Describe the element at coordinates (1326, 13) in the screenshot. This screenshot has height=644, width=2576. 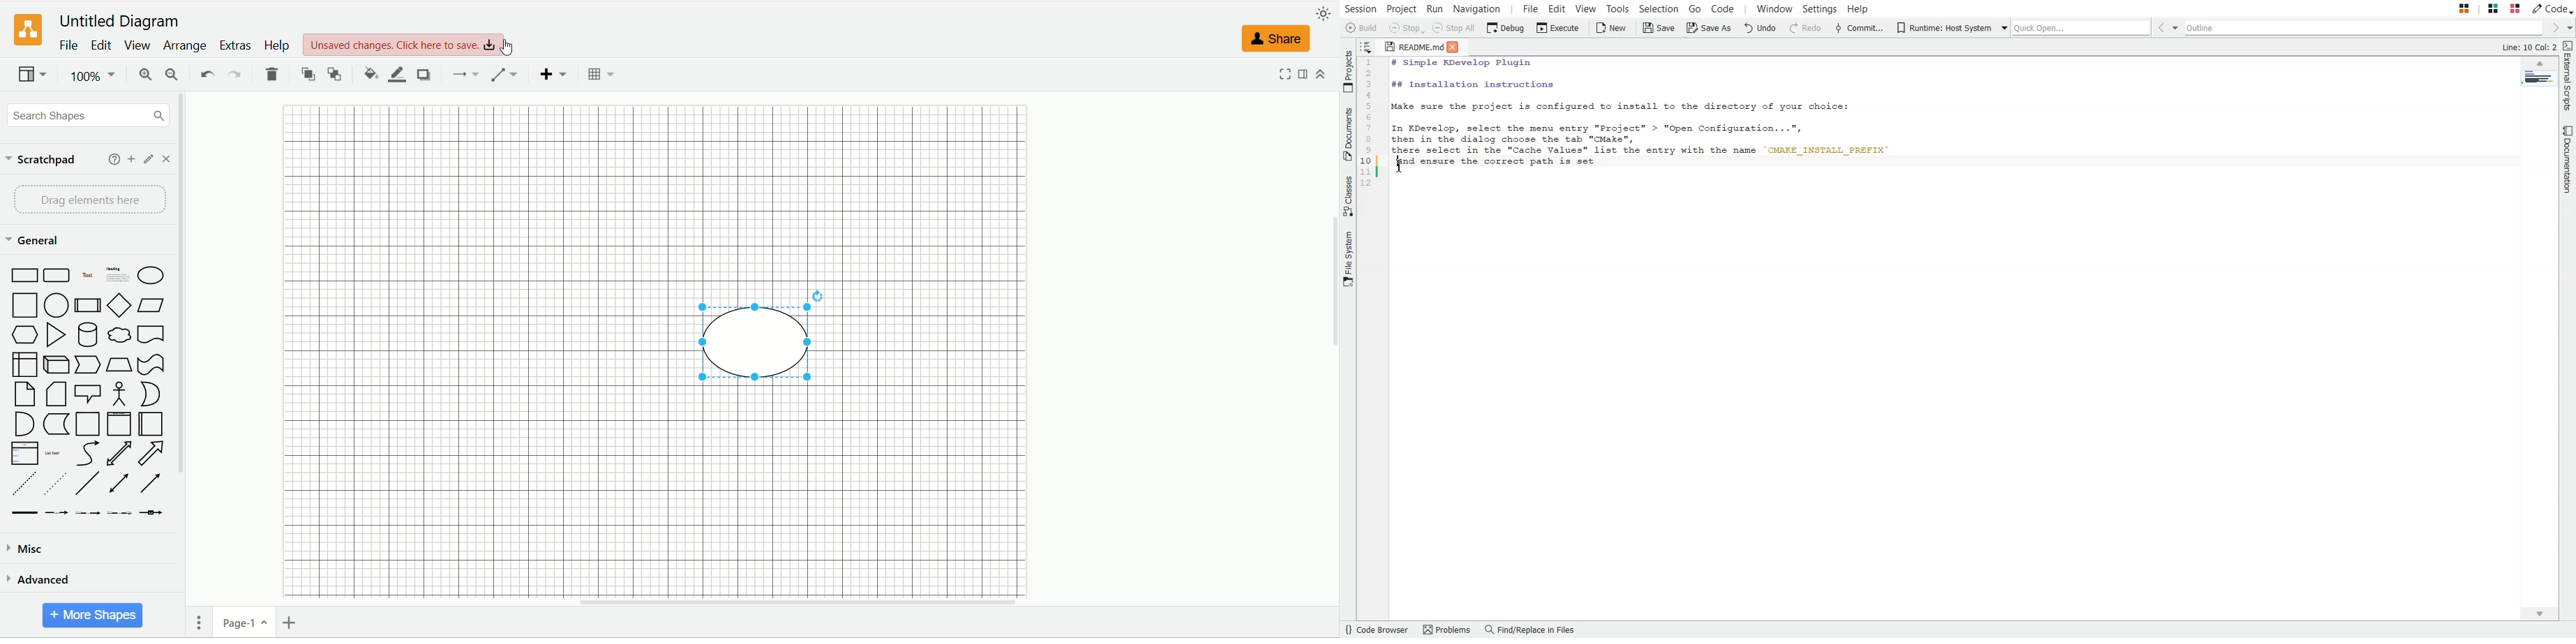
I see `appearance` at that location.